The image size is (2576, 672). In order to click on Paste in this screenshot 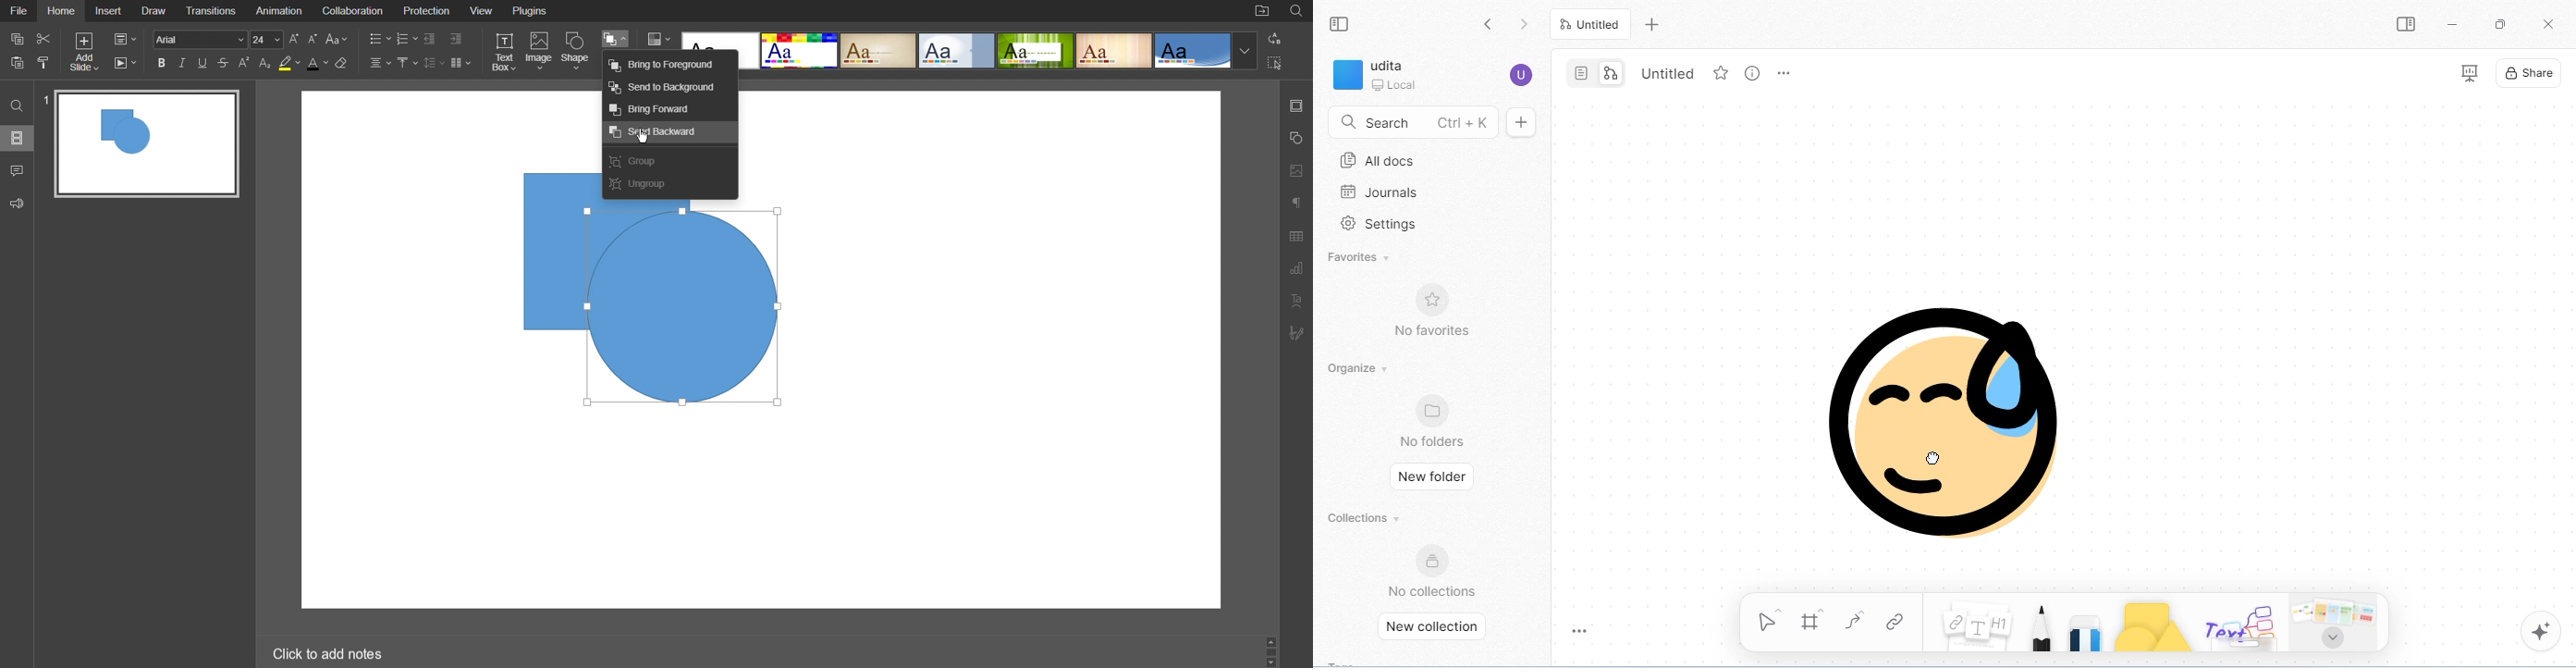, I will do `click(16, 65)`.